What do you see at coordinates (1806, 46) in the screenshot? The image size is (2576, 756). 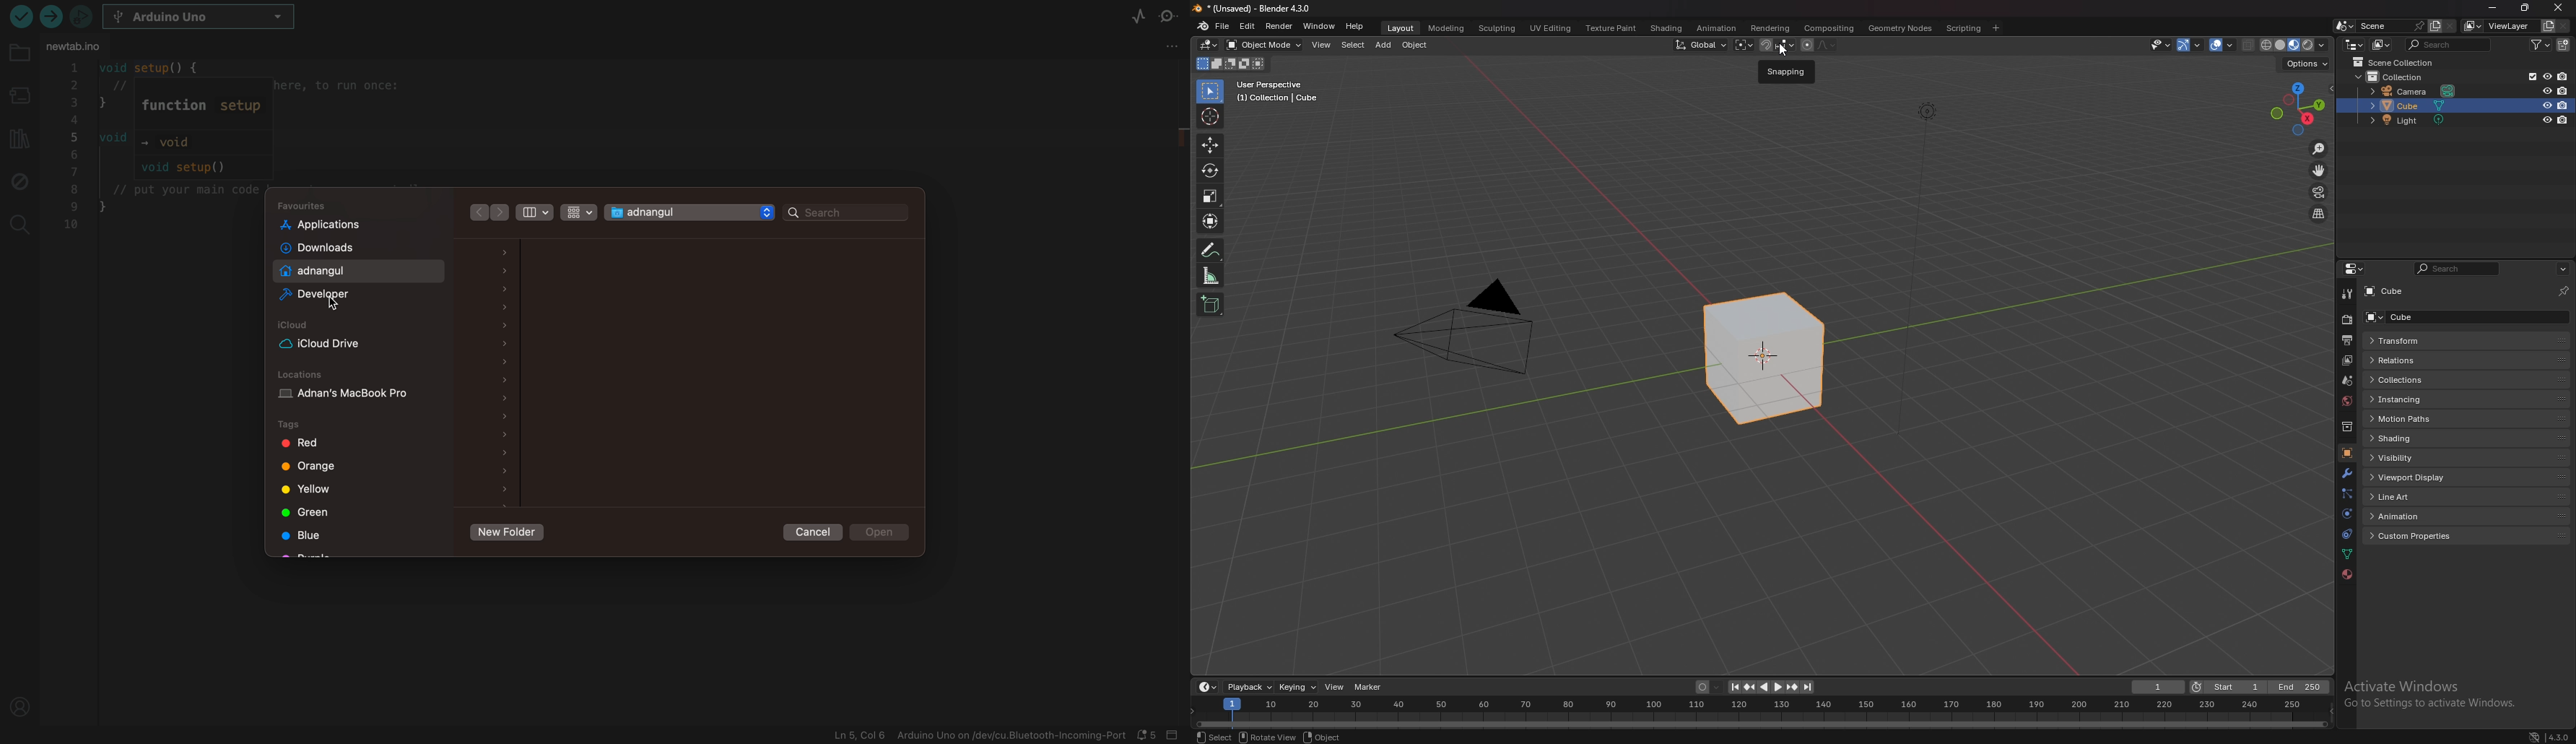 I see `proportional editing objects` at bounding box center [1806, 46].